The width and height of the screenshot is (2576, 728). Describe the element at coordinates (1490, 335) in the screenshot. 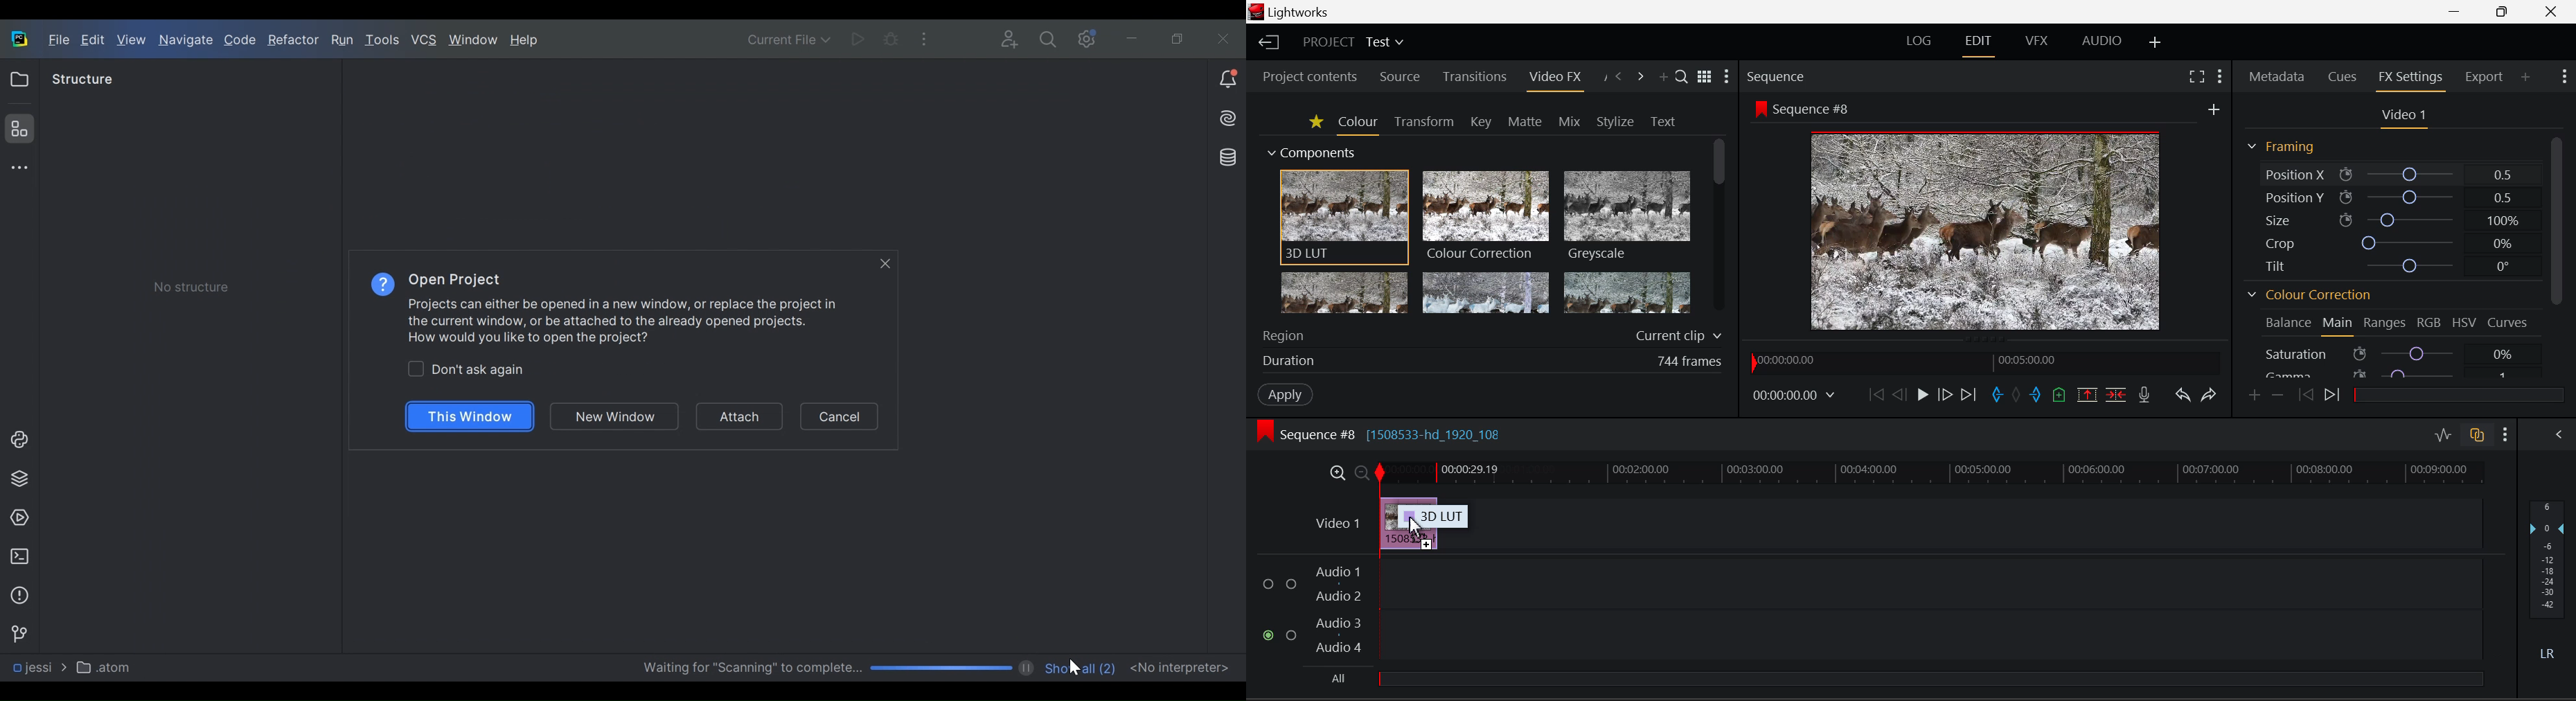

I see `Region` at that location.